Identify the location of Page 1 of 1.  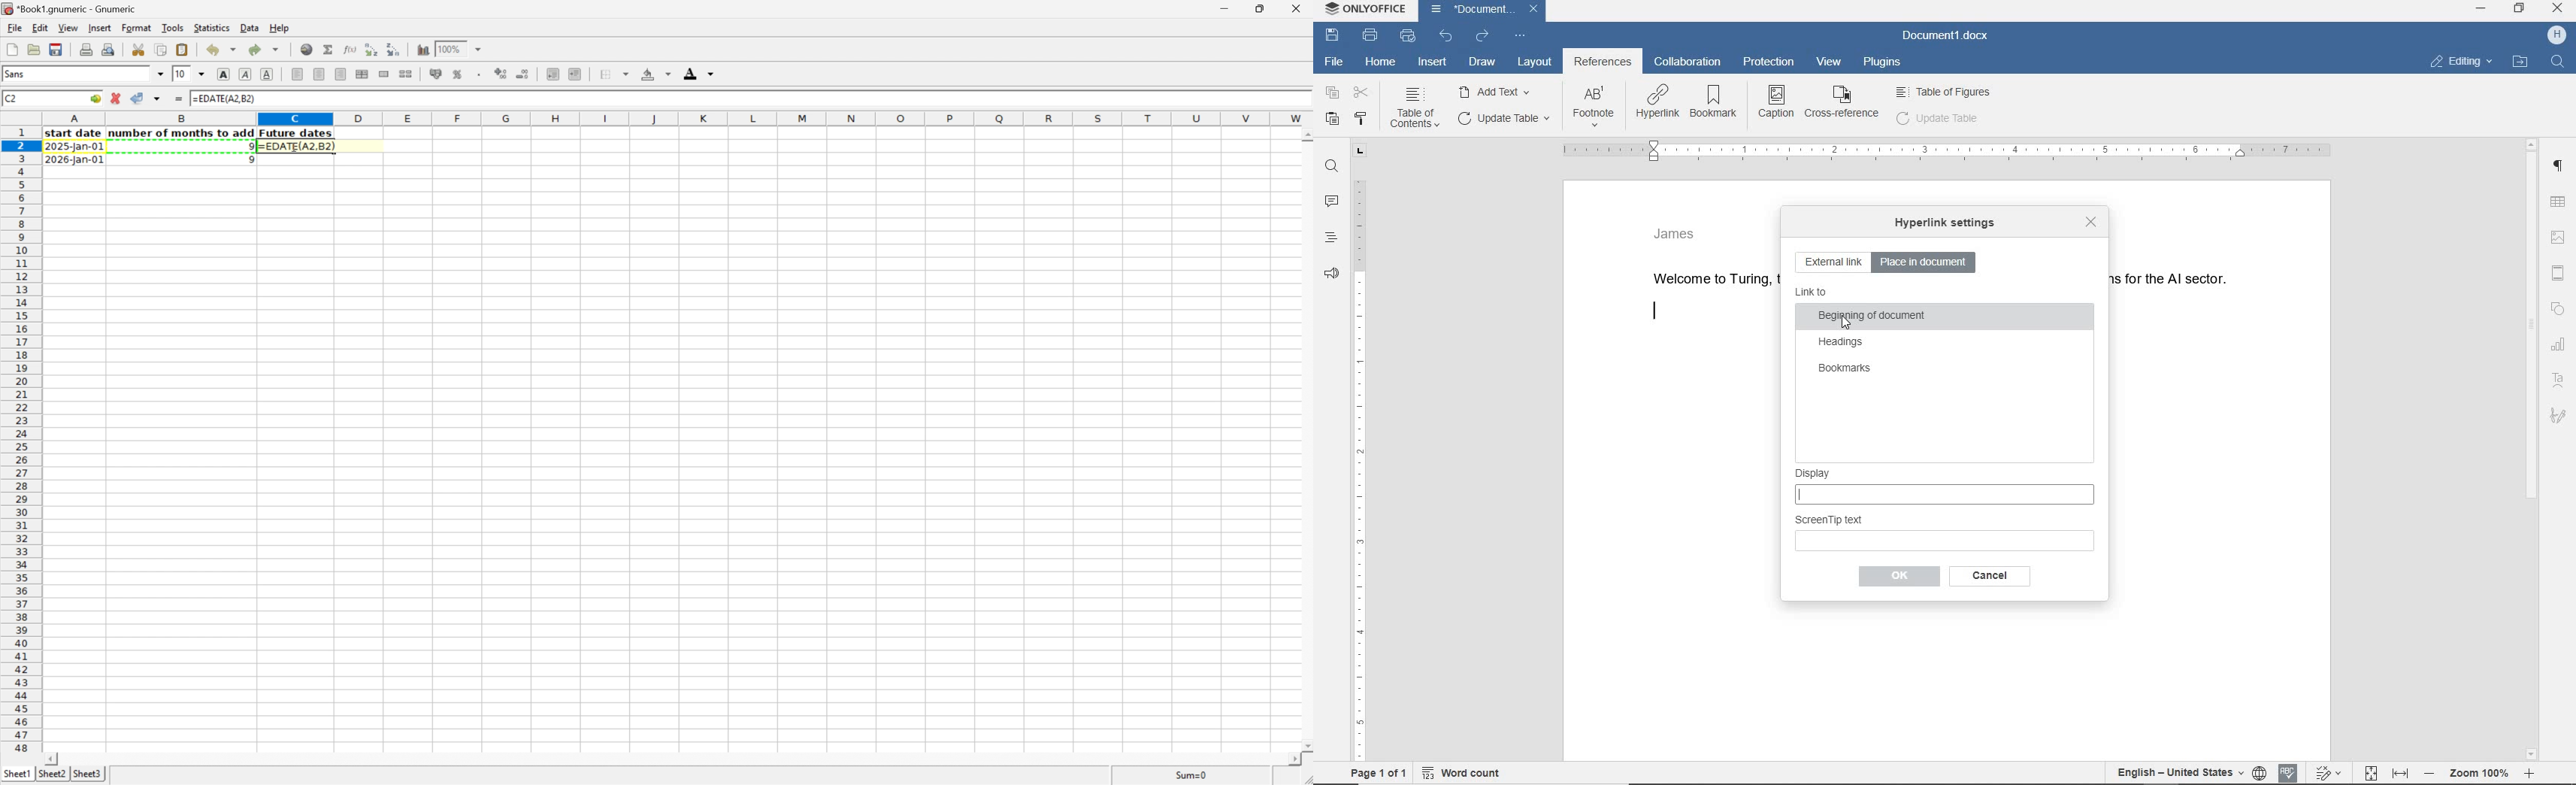
(1374, 774).